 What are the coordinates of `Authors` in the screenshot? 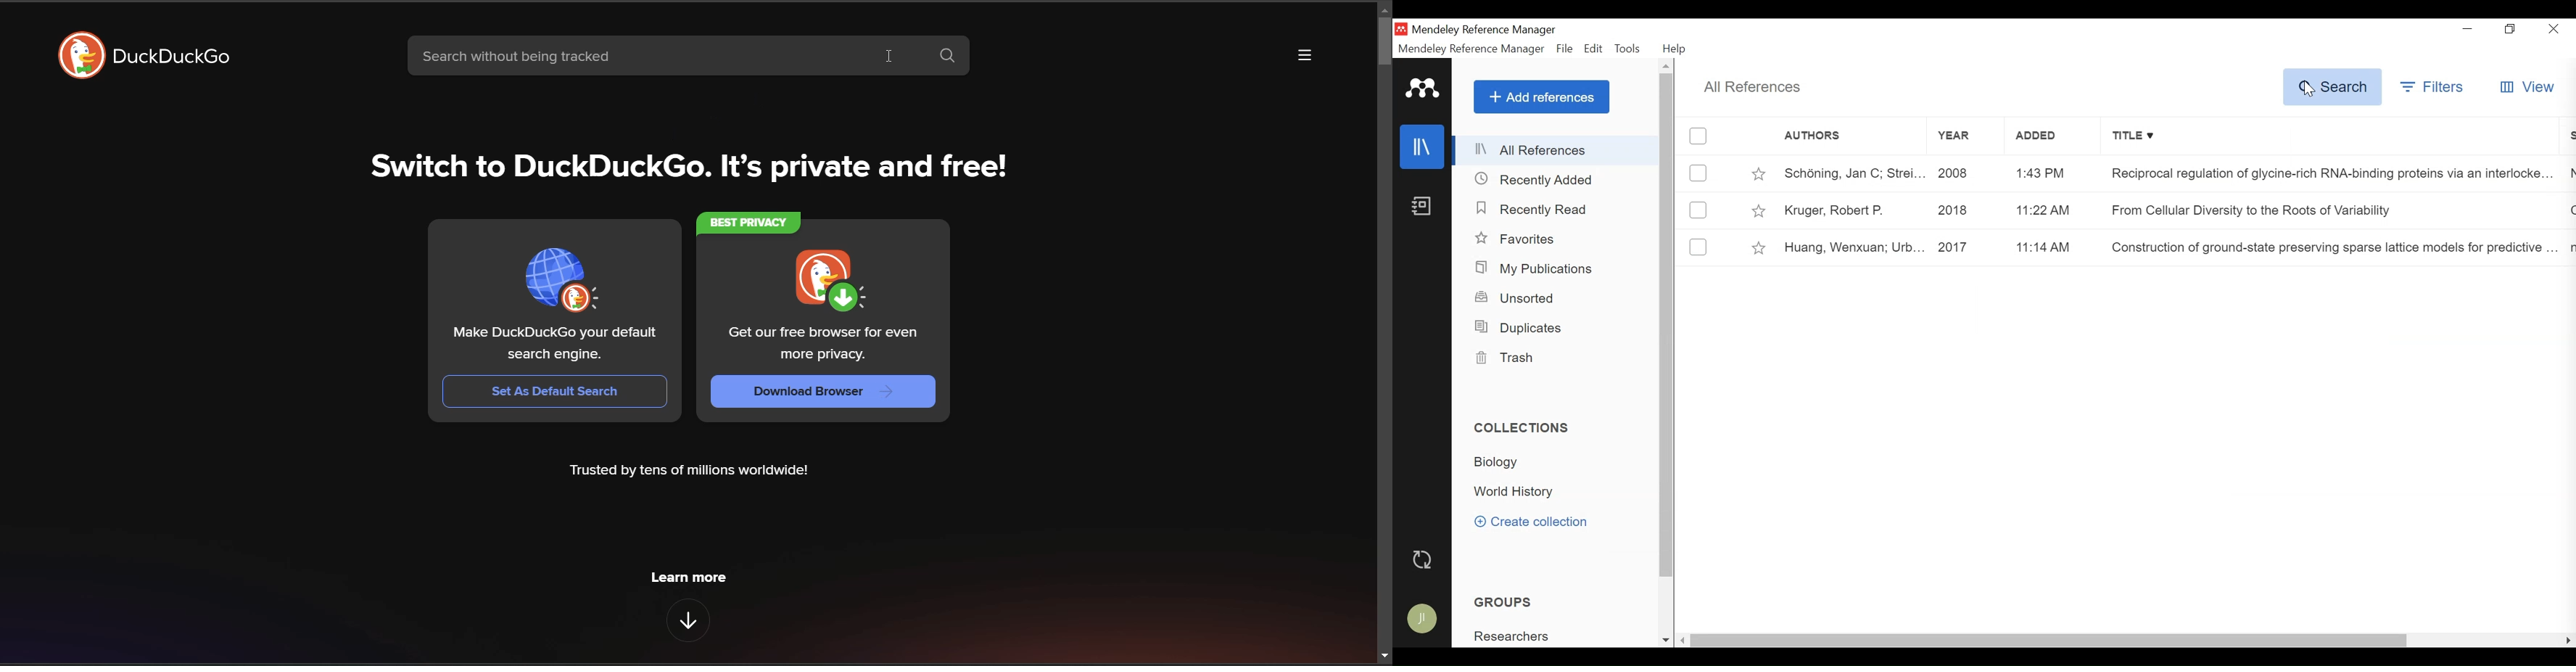 It's located at (1837, 136).